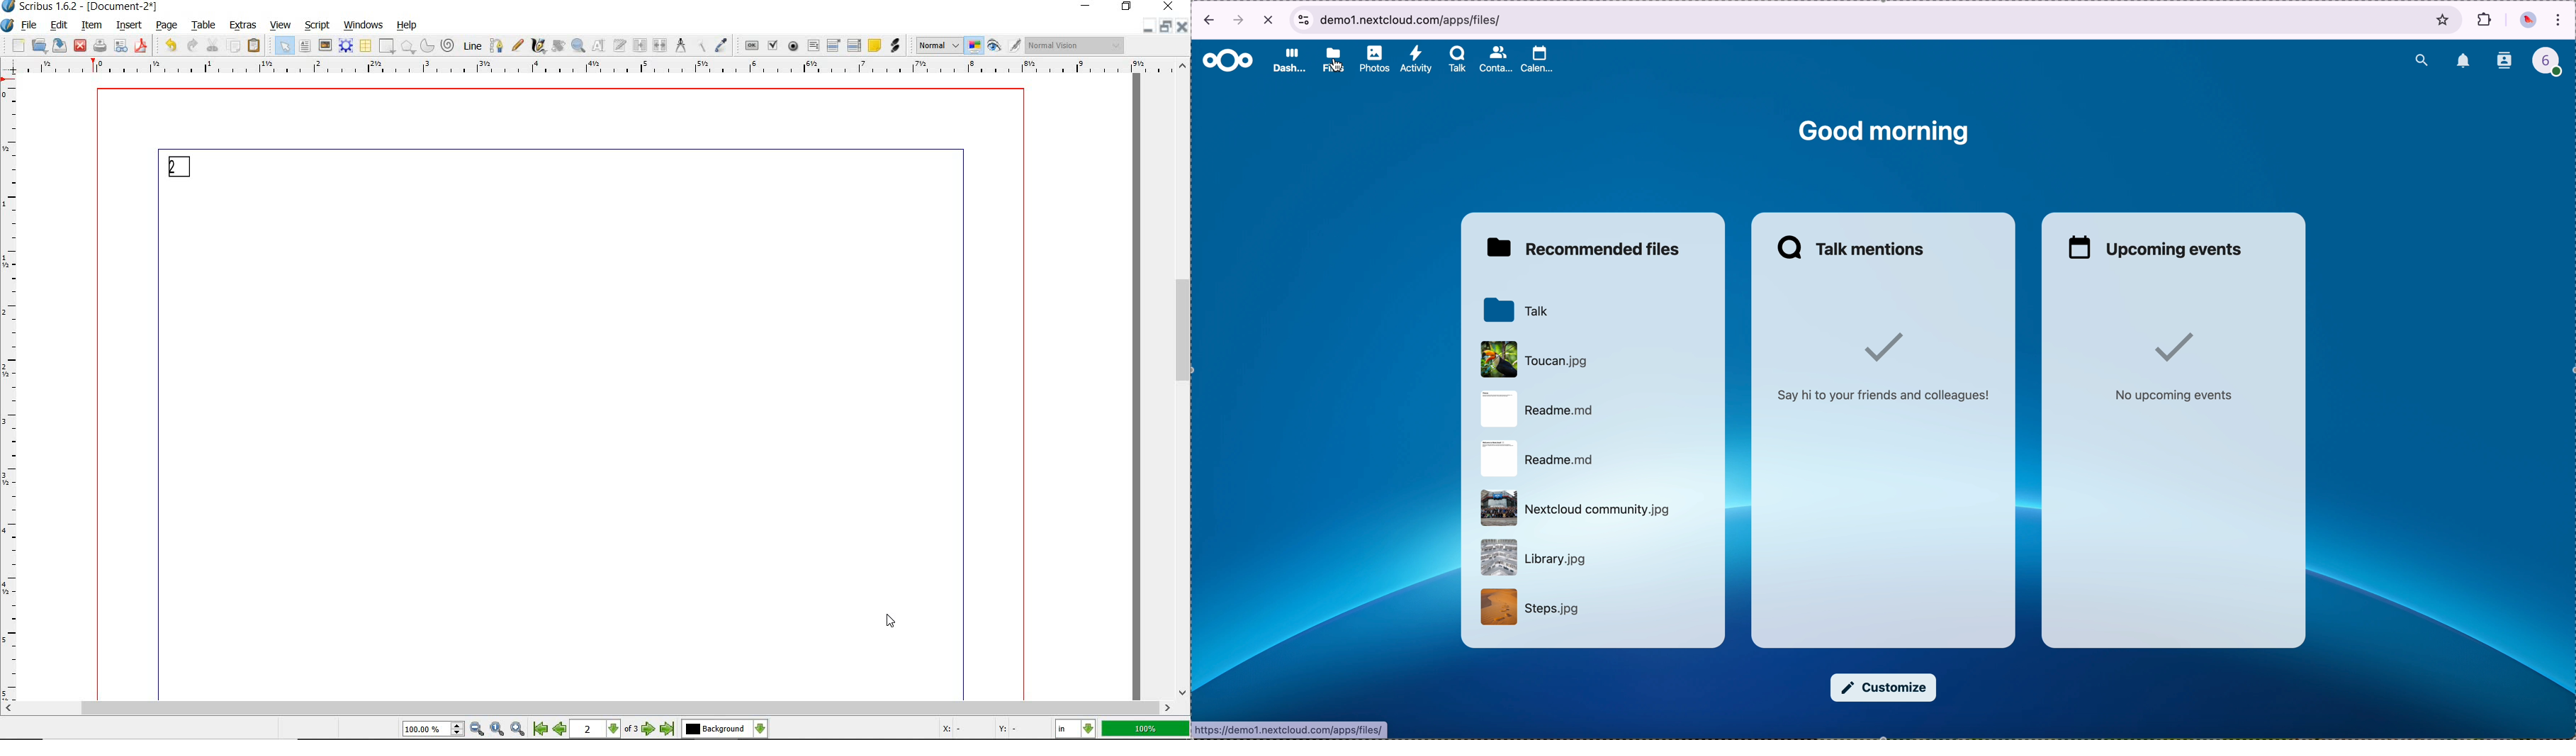  I want to click on rotate item, so click(558, 45).